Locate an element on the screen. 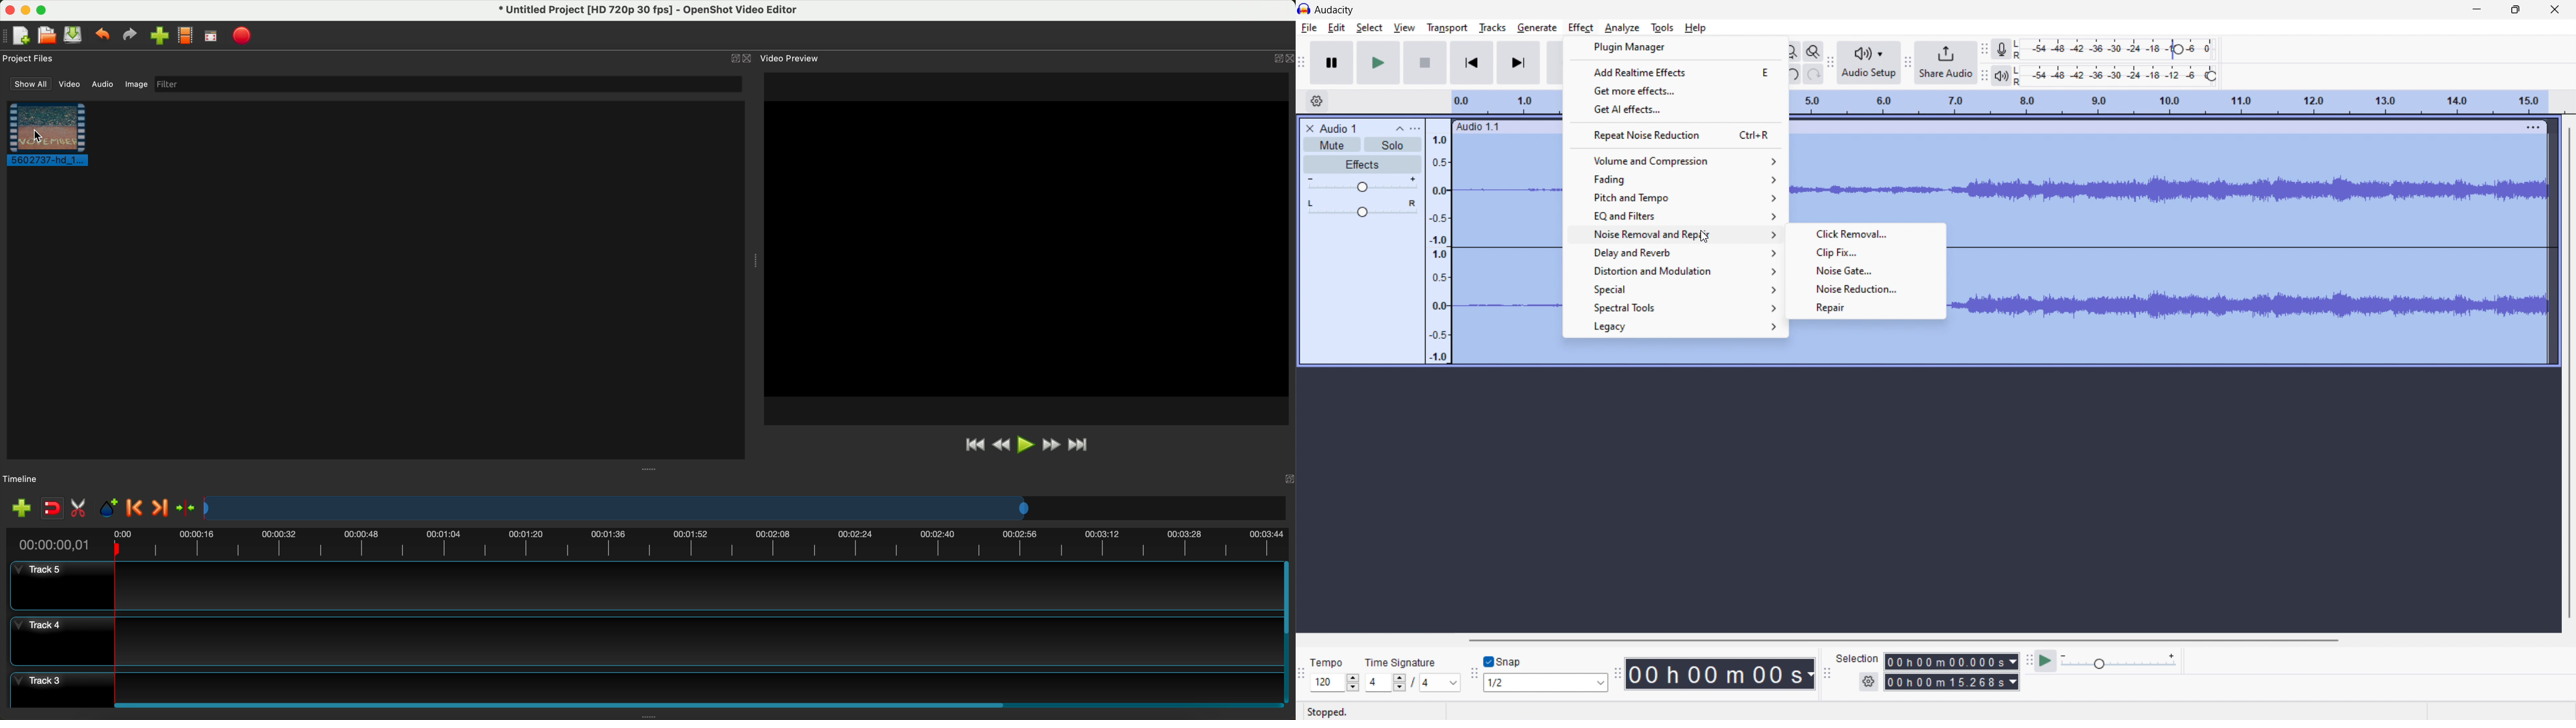  recording meter toolbar is located at coordinates (1984, 49).